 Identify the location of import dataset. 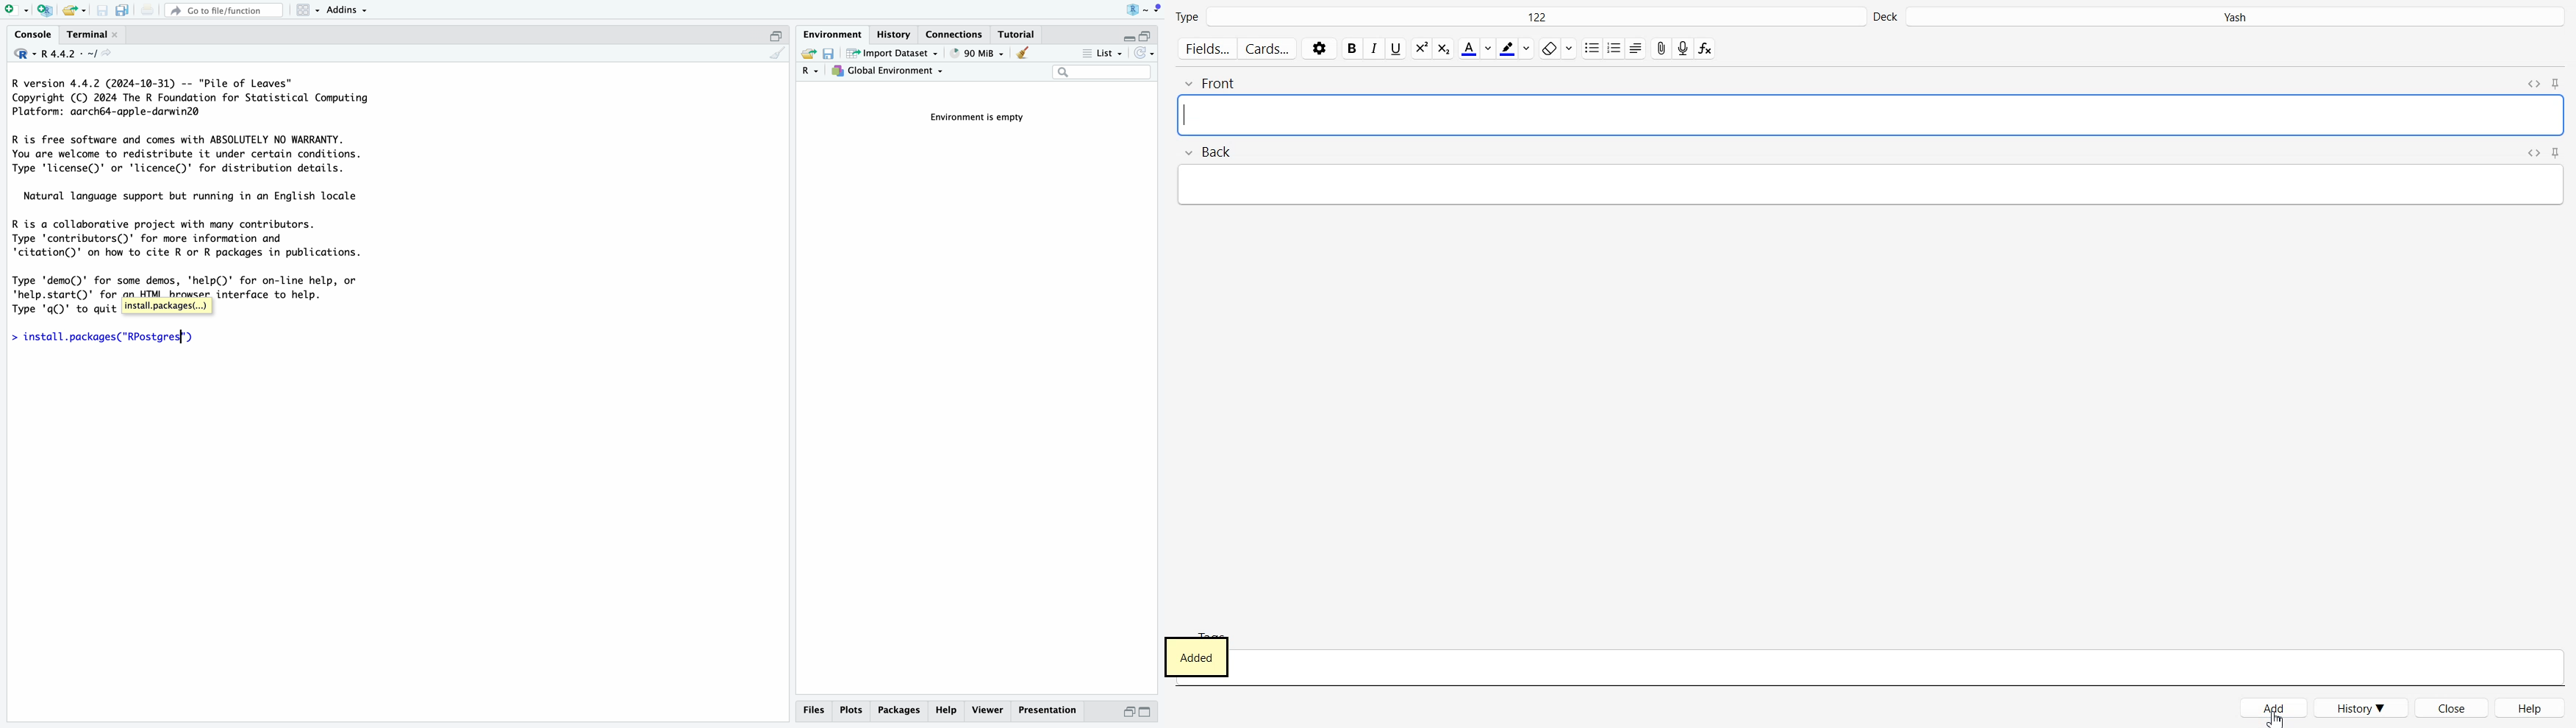
(892, 54).